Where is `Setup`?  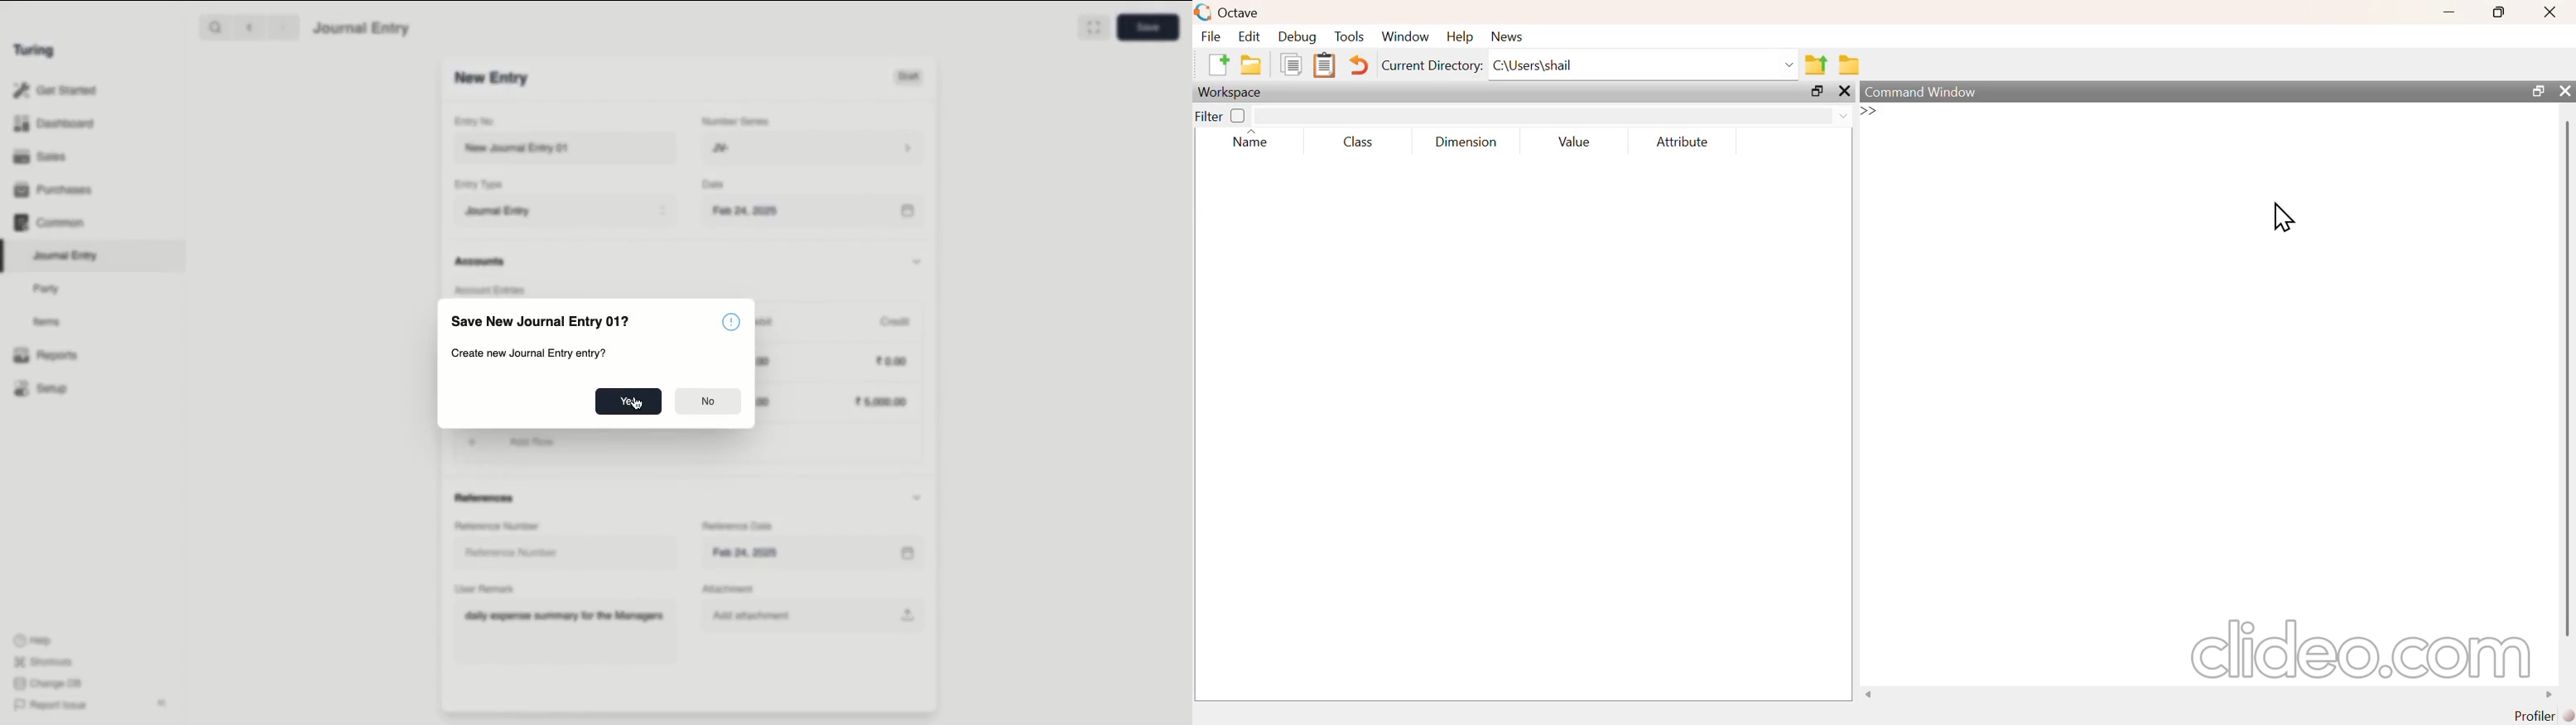
Setup is located at coordinates (41, 387).